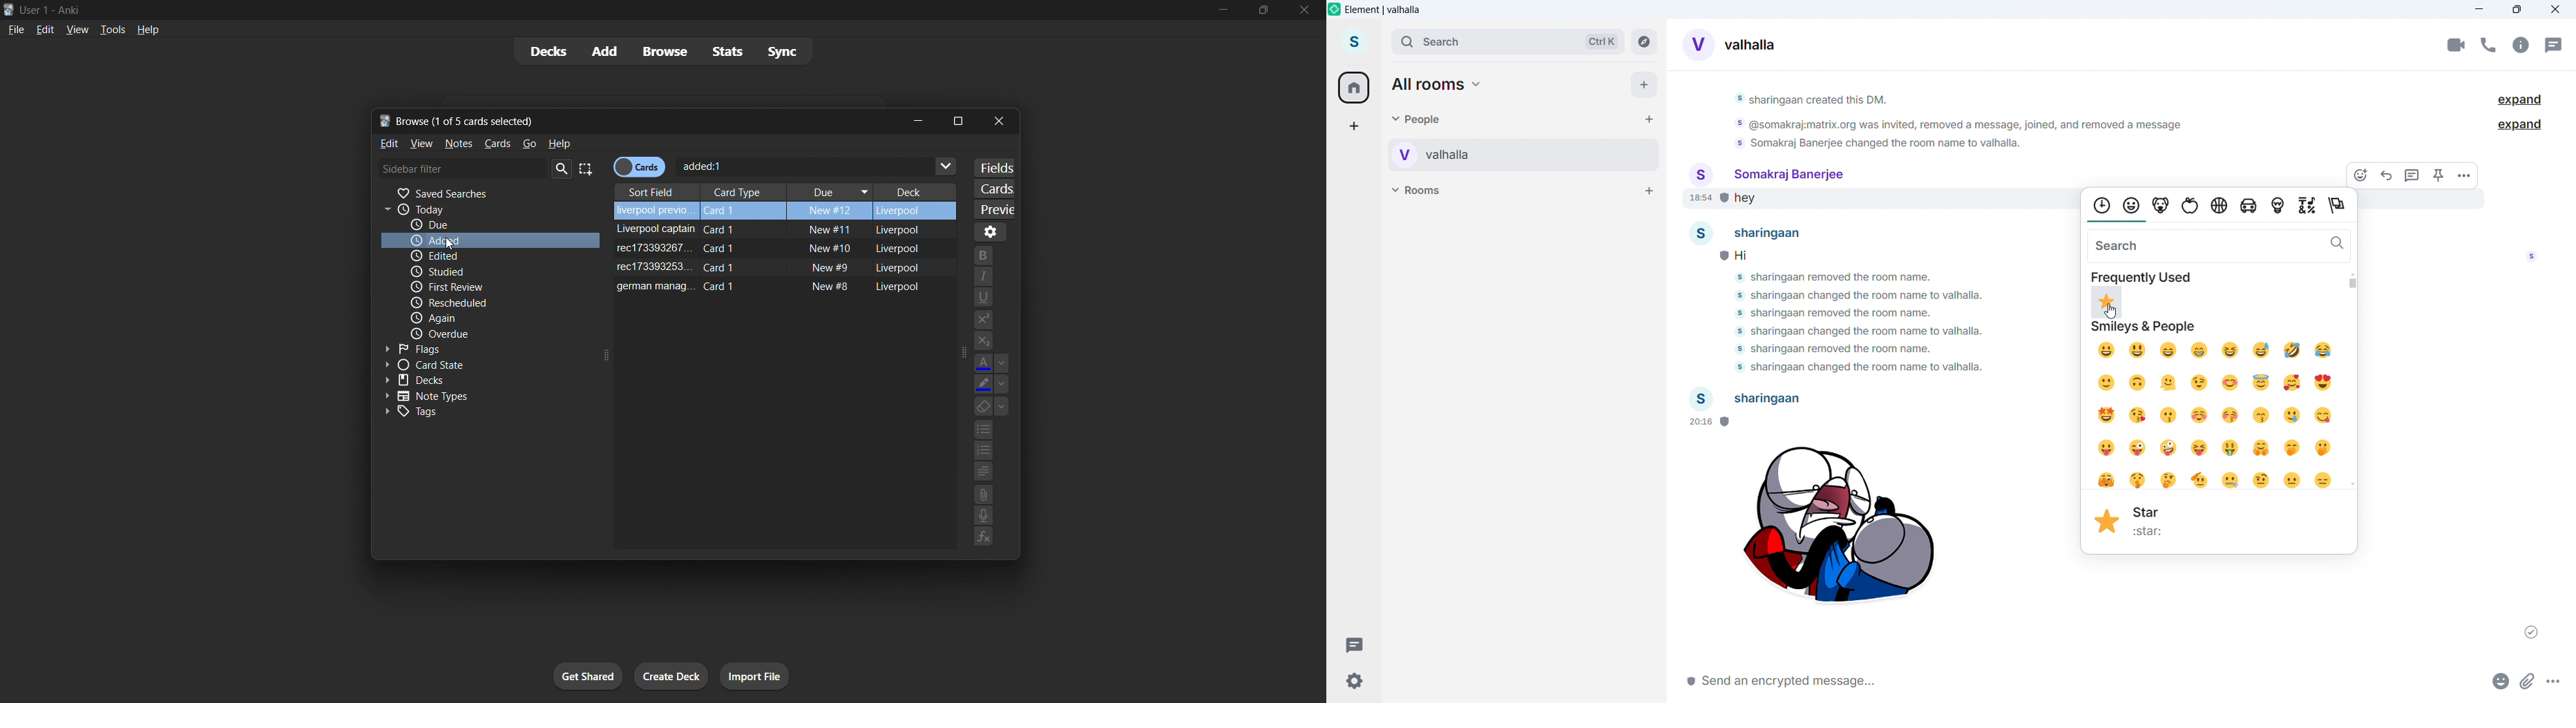 This screenshot has width=2576, height=728. Describe the element at coordinates (2280, 208) in the screenshot. I see `objects` at that location.